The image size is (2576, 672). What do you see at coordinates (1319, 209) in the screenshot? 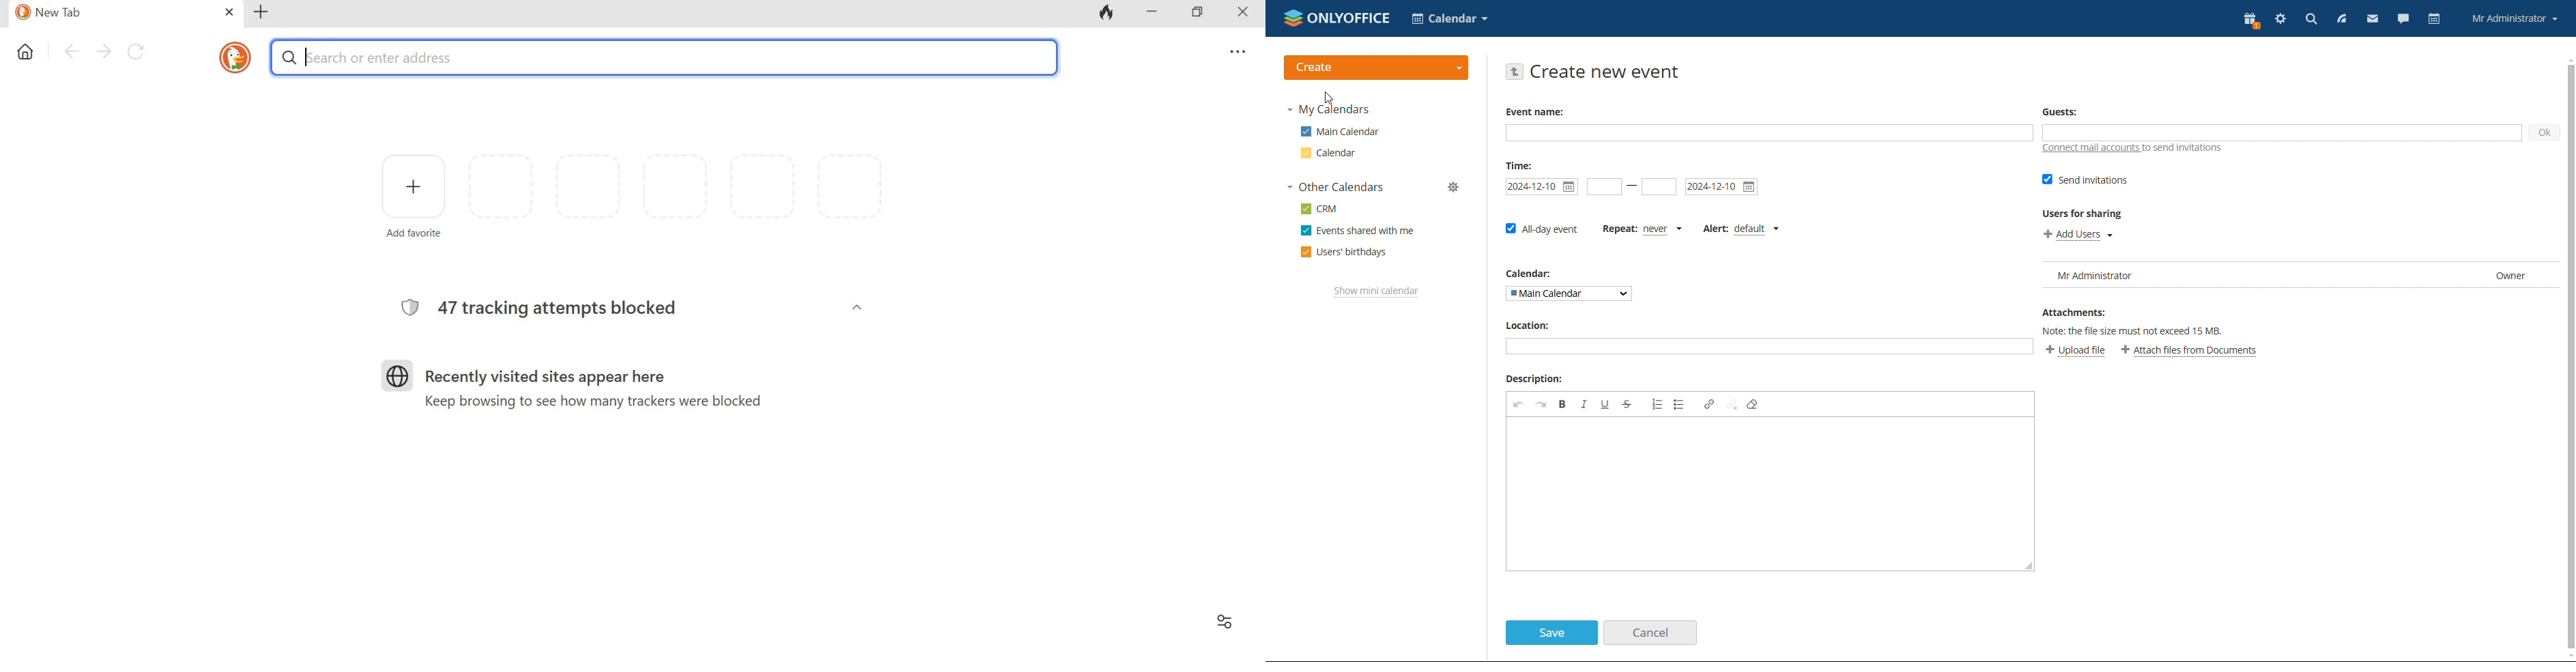
I see `crm` at bounding box center [1319, 209].